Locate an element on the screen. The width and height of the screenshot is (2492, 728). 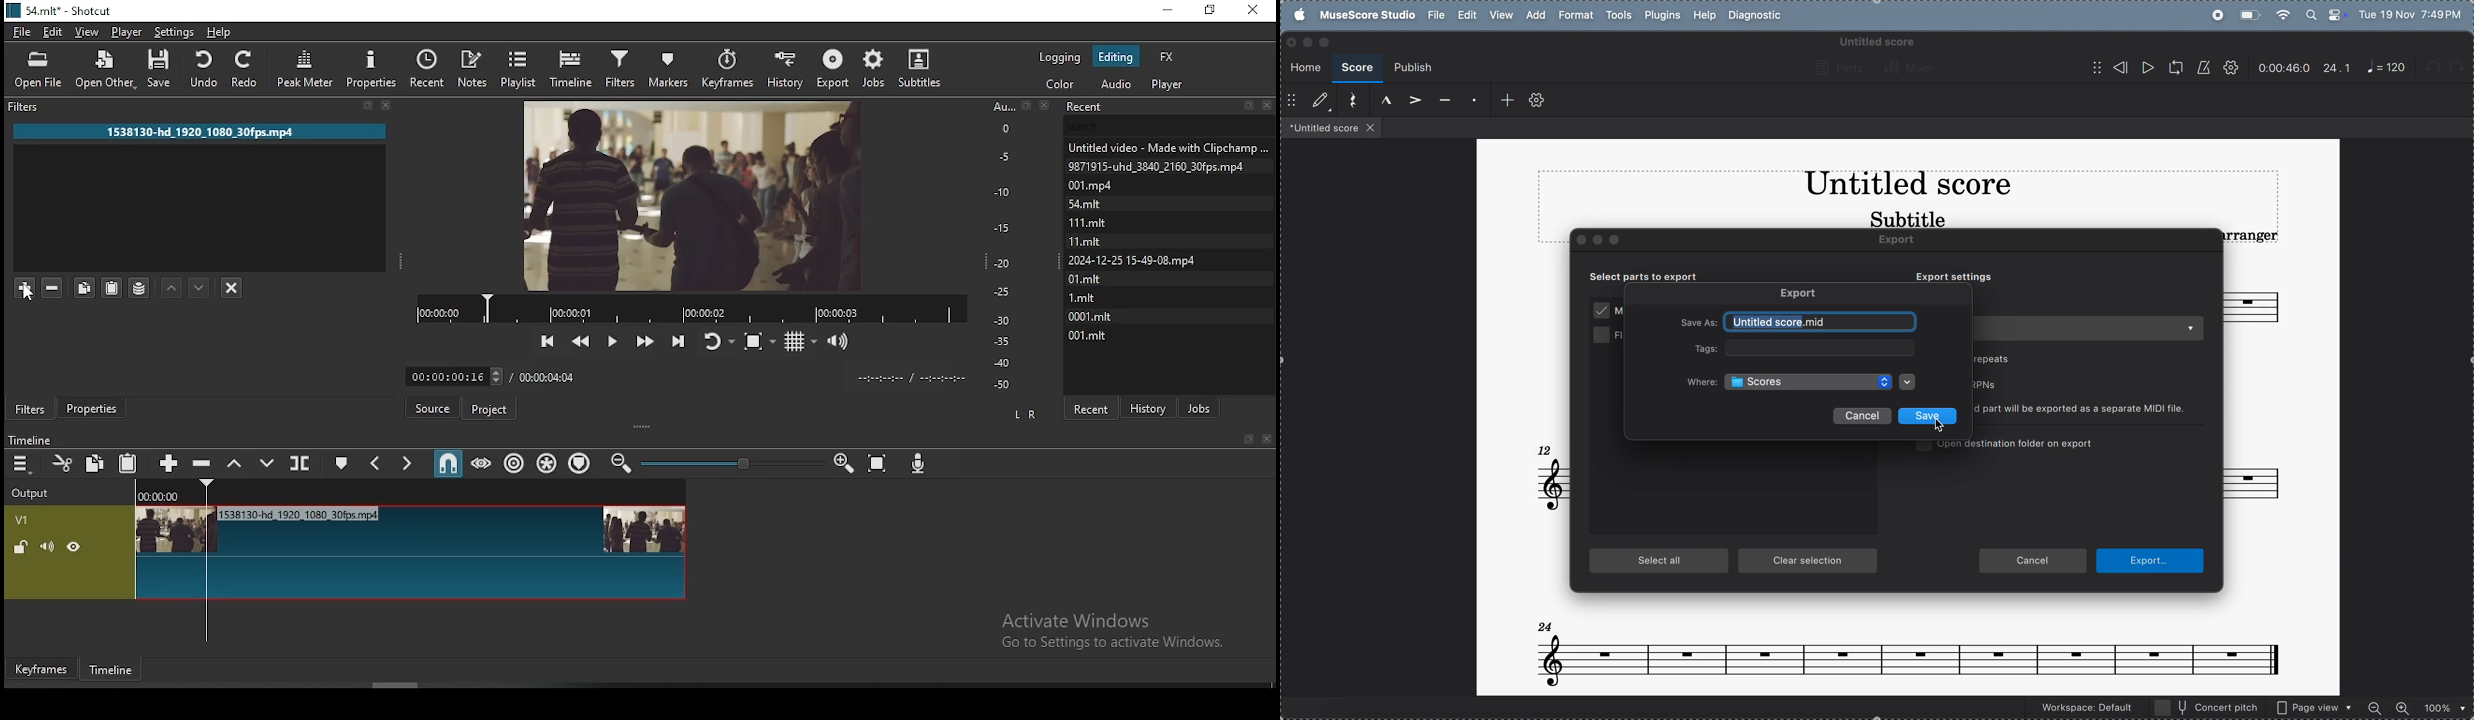
history is located at coordinates (784, 67).